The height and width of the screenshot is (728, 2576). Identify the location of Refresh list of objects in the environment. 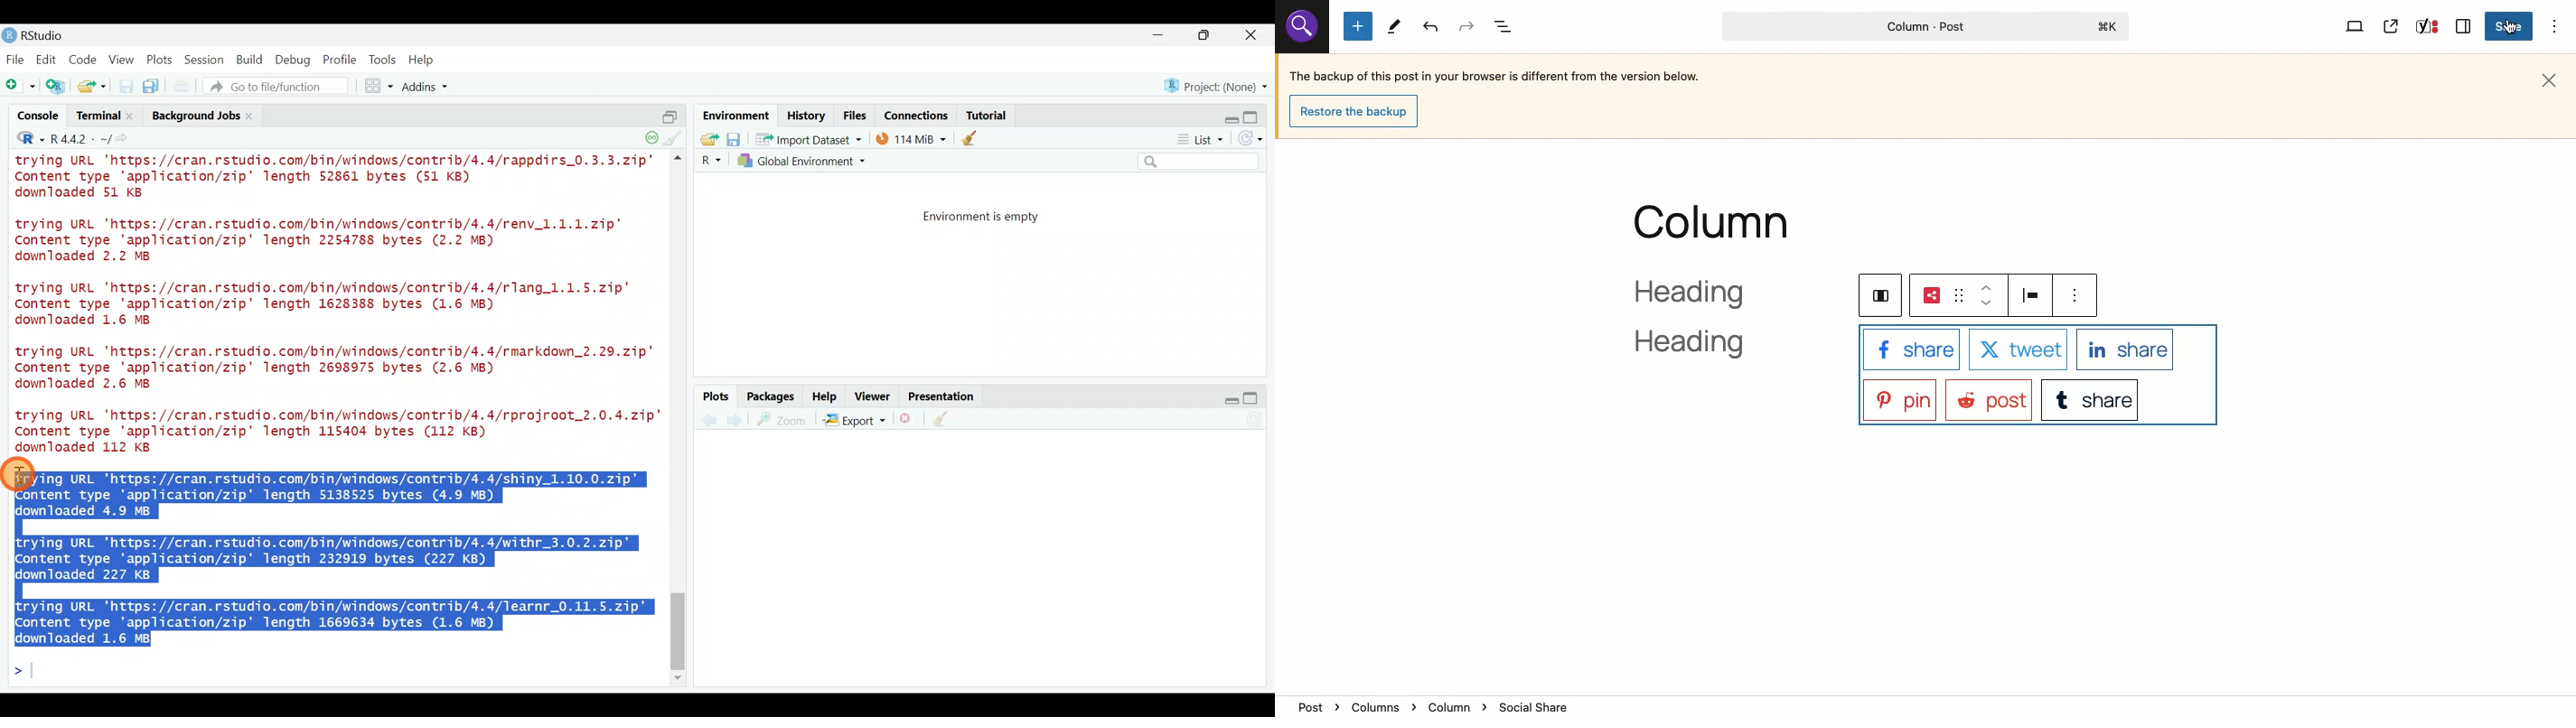
(1255, 140).